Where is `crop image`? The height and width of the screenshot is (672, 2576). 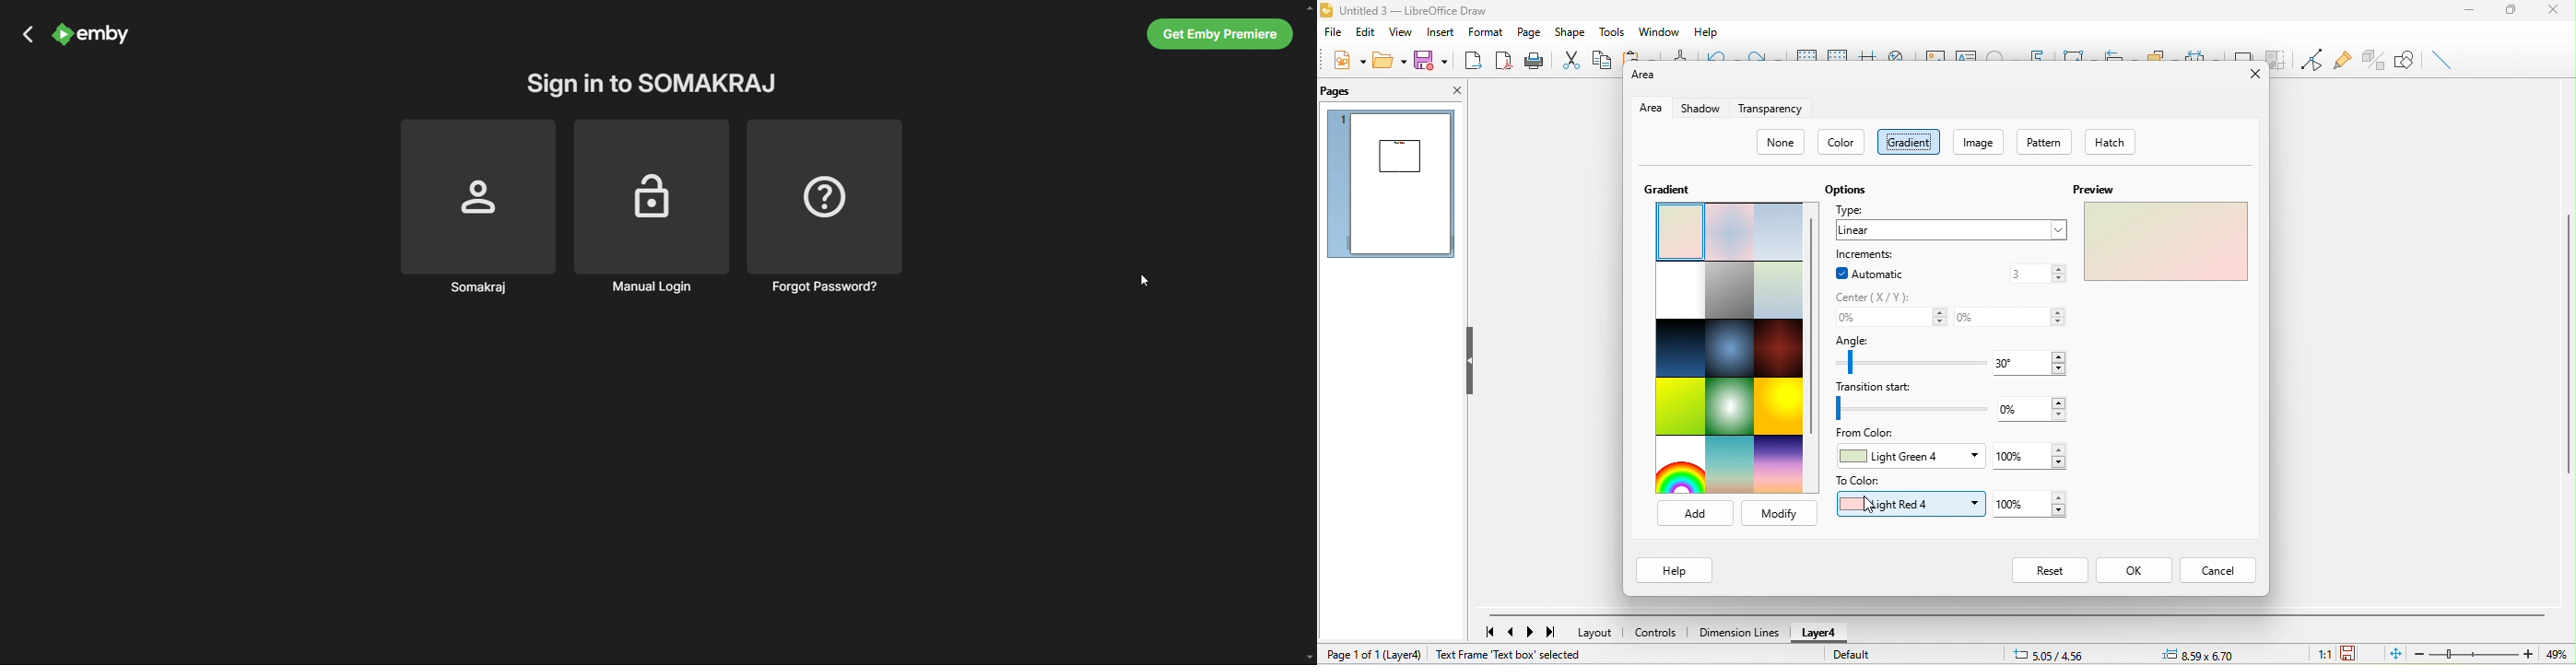
crop image is located at coordinates (2276, 58).